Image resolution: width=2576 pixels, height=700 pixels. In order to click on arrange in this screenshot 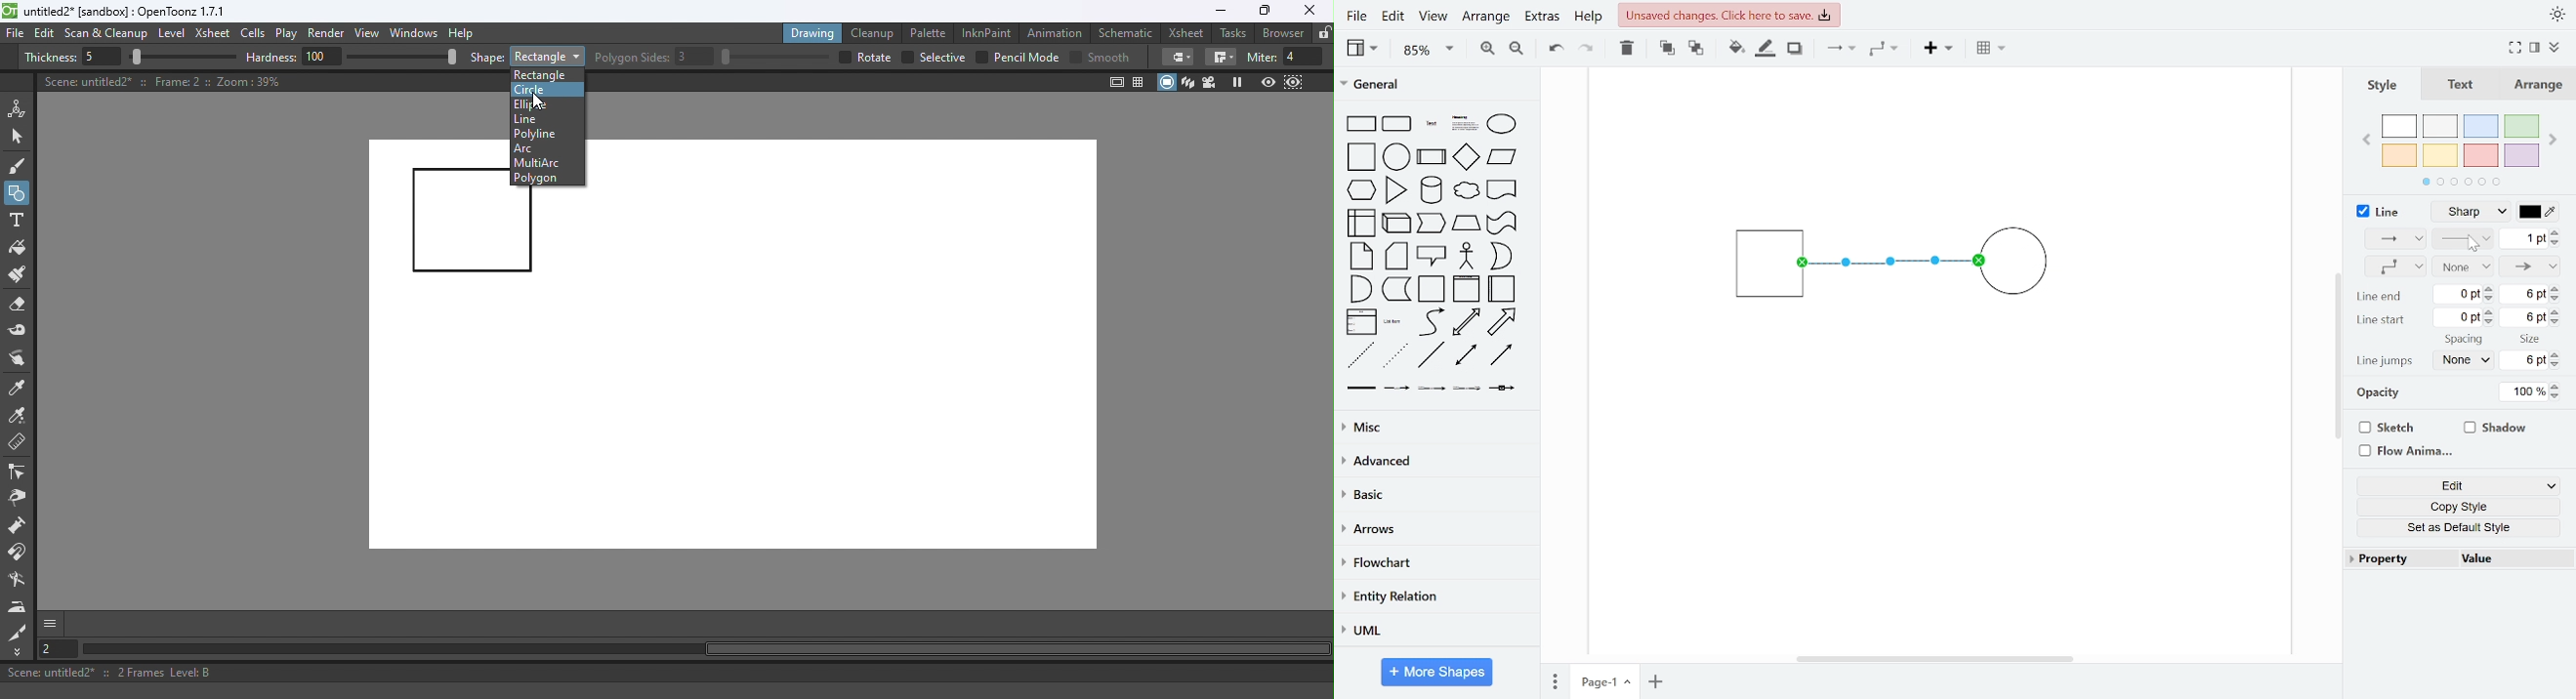, I will do `click(2540, 85)`.